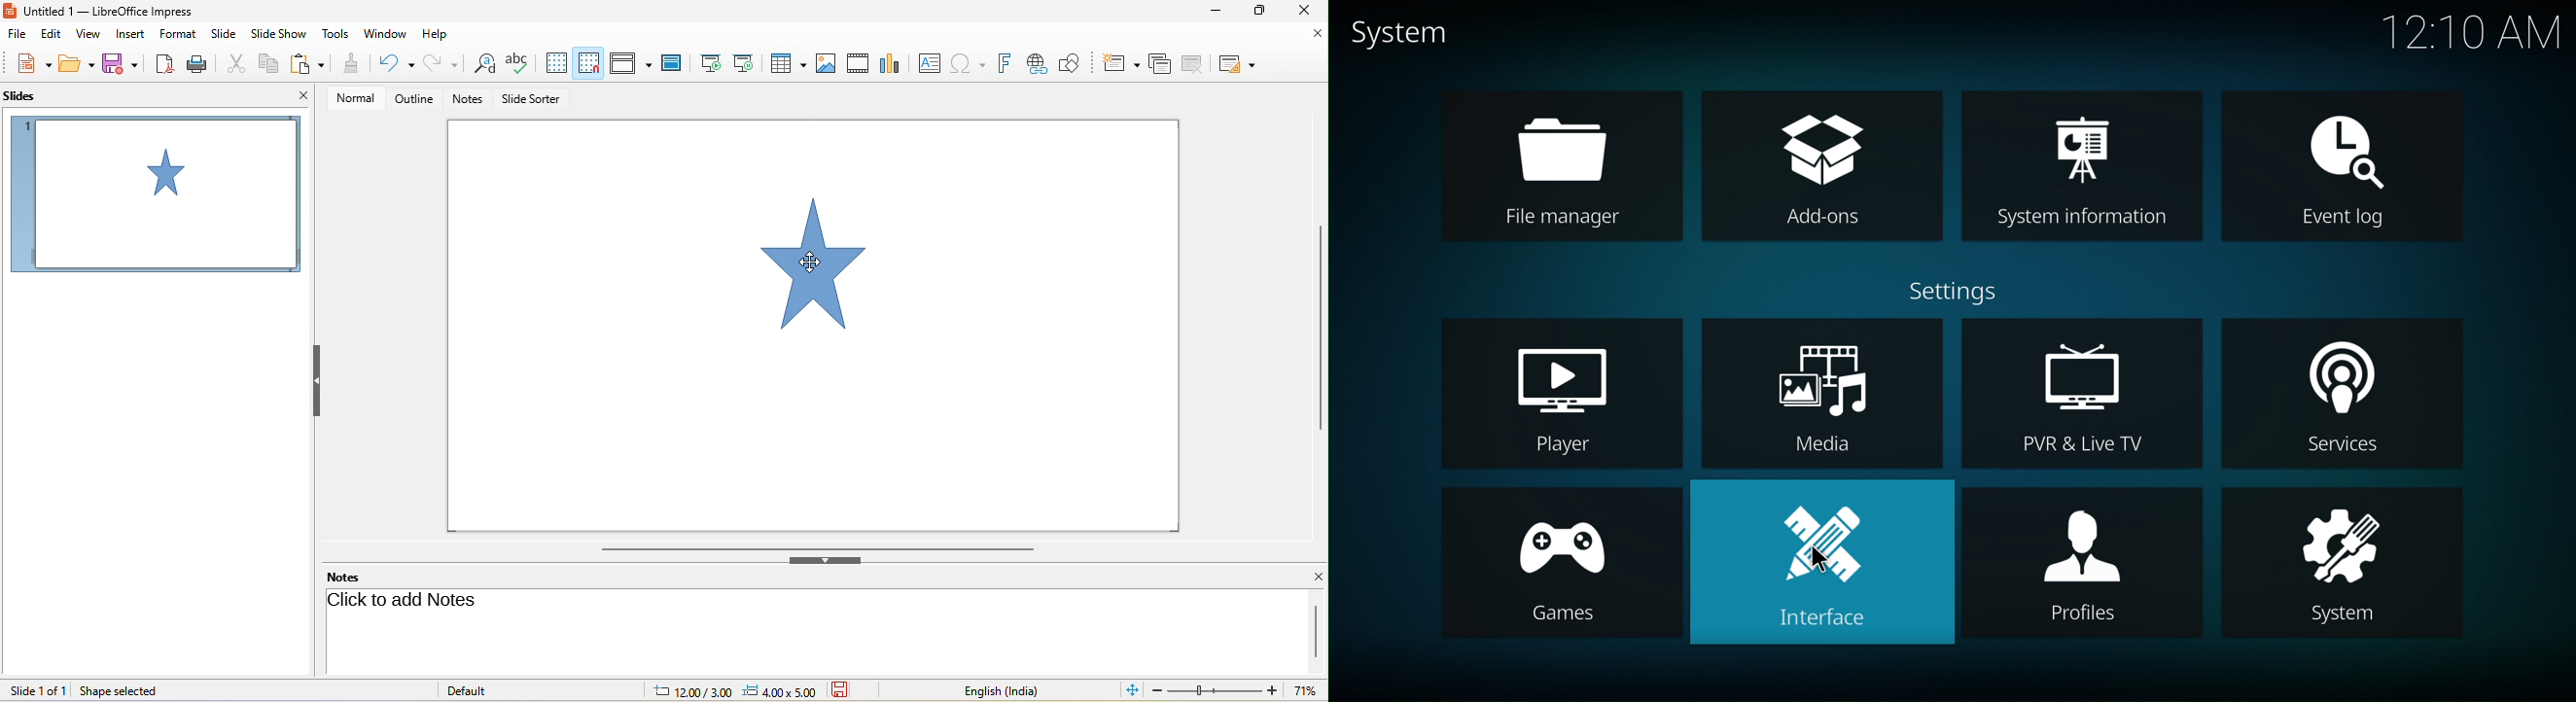 The image size is (2576, 728). What do you see at coordinates (225, 35) in the screenshot?
I see `slide` at bounding box center [225, 35].